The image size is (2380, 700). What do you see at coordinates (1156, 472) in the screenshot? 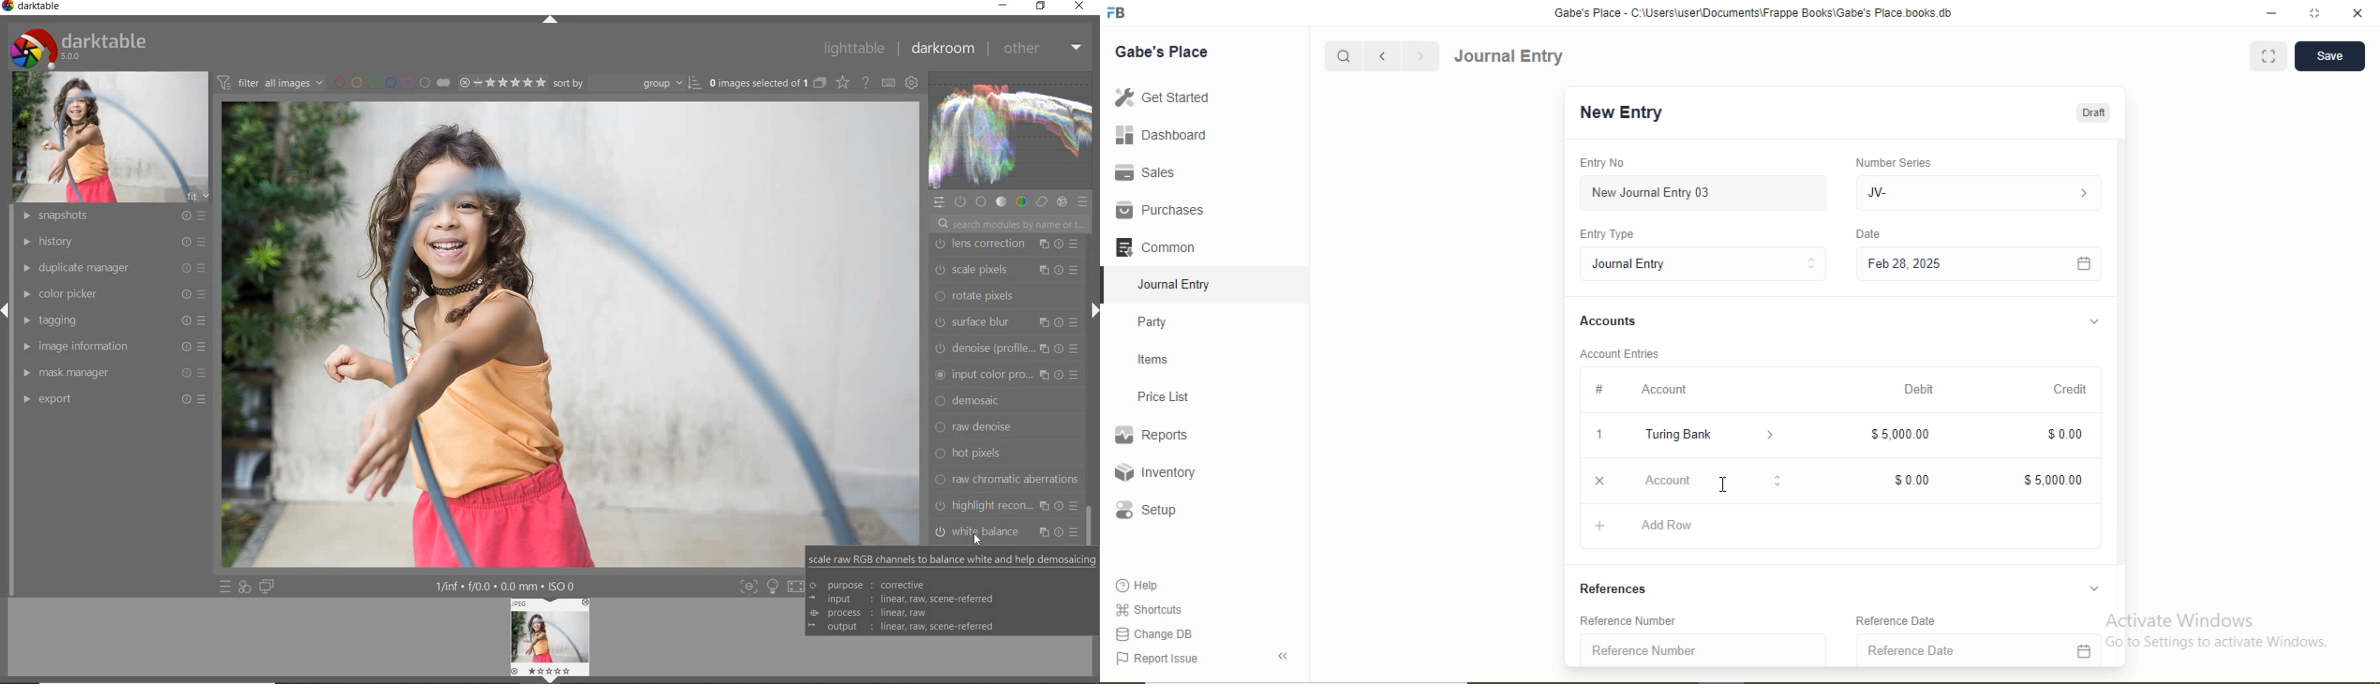
I see `Inventory` at bounding box center [1156, 472].